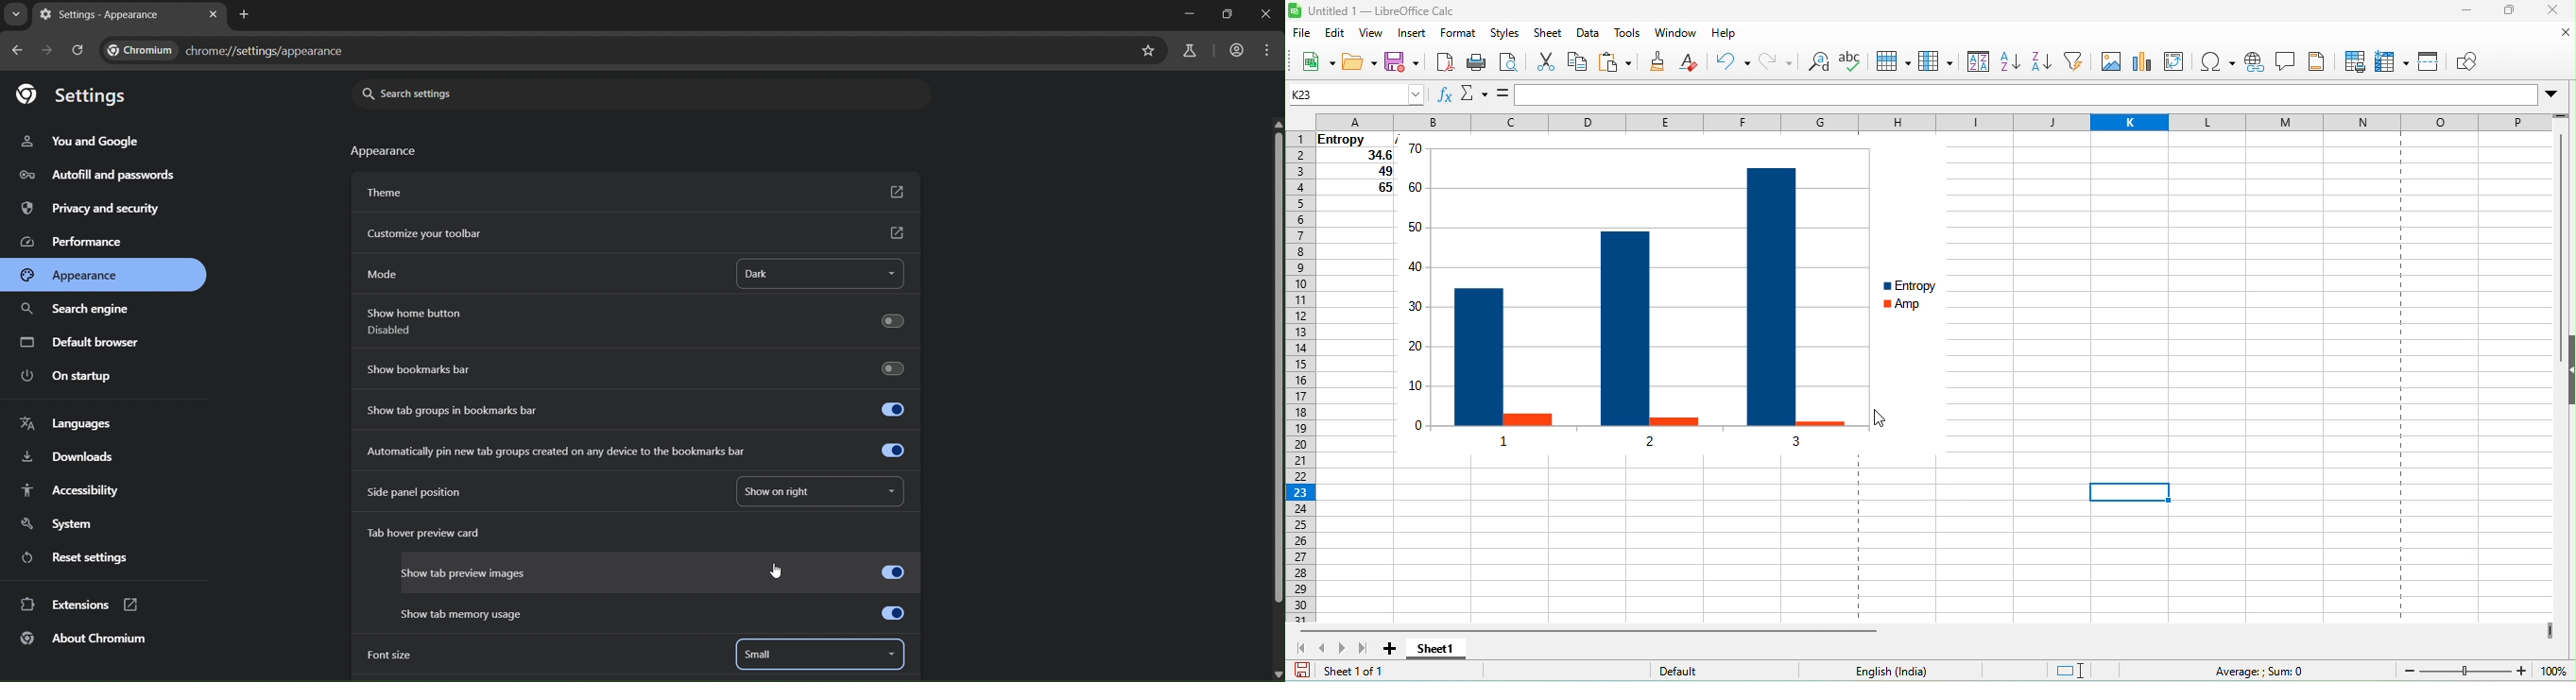 This screenshot has height=700, width=2576. Describe the element at coordinates (224, 51) in the screenshot. I see `chrome://settings/appearance` at that location.